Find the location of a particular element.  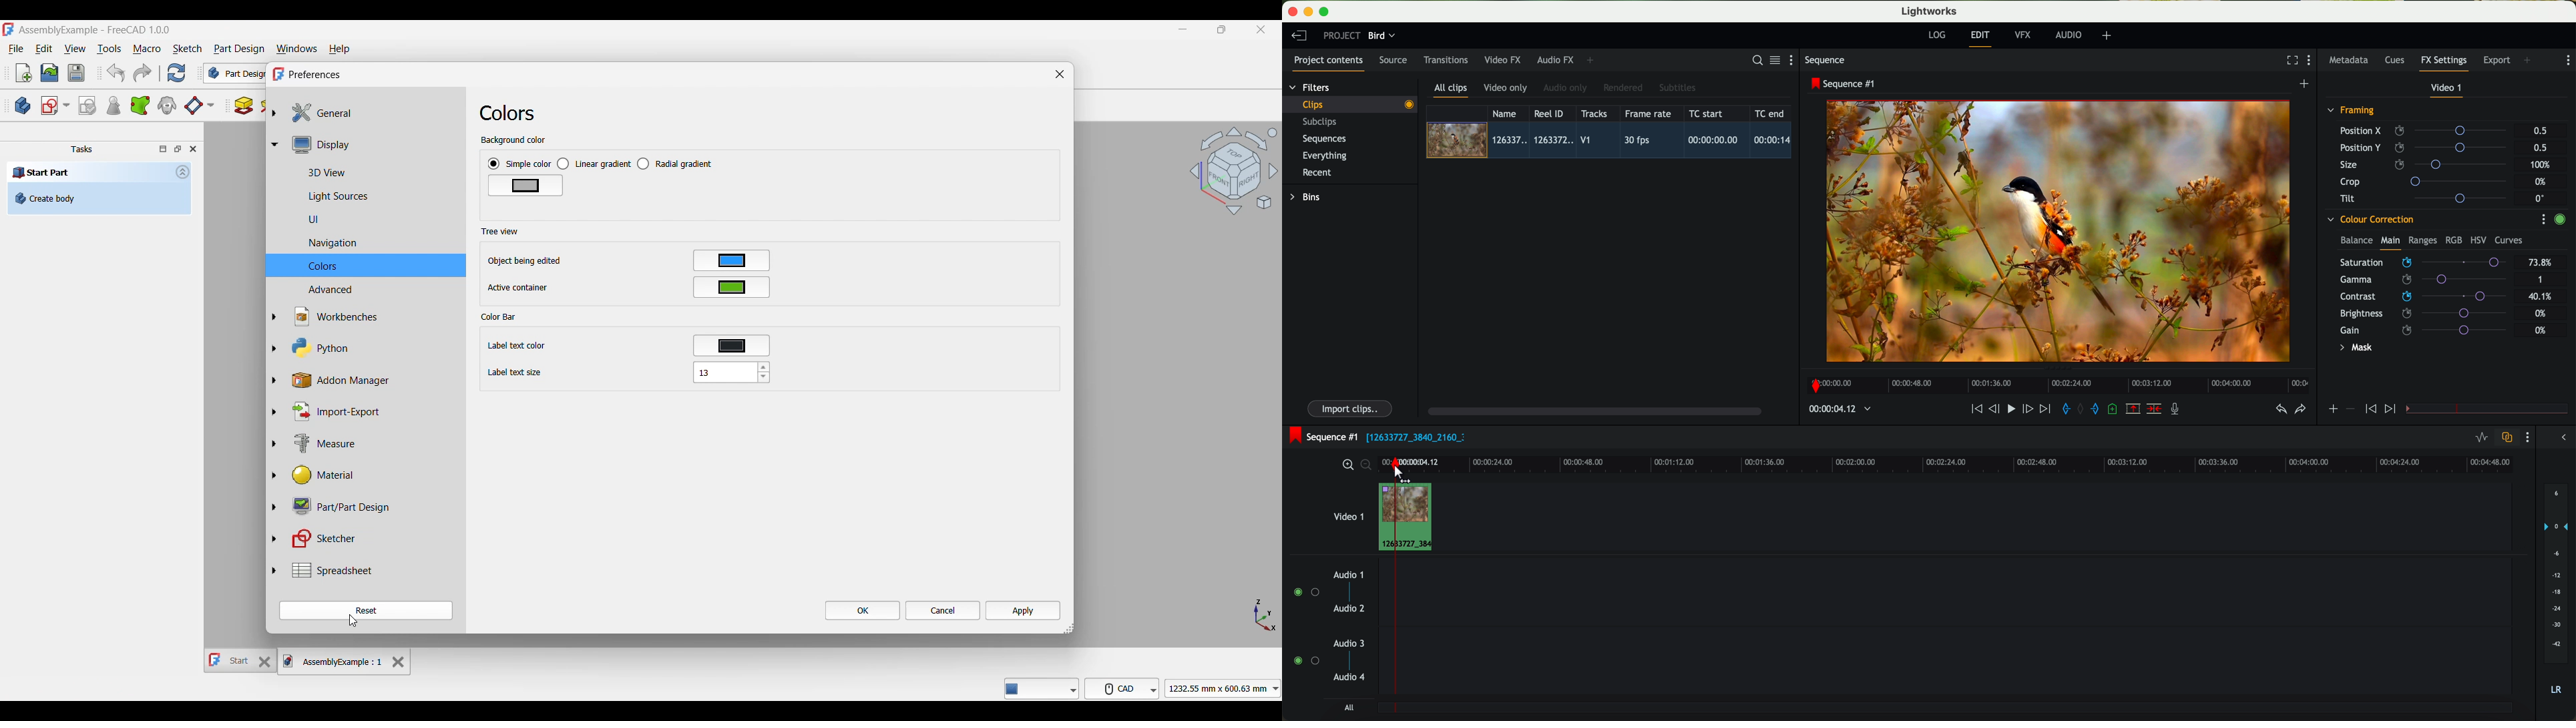

Create sketch options is located at coordinates (55, 106).